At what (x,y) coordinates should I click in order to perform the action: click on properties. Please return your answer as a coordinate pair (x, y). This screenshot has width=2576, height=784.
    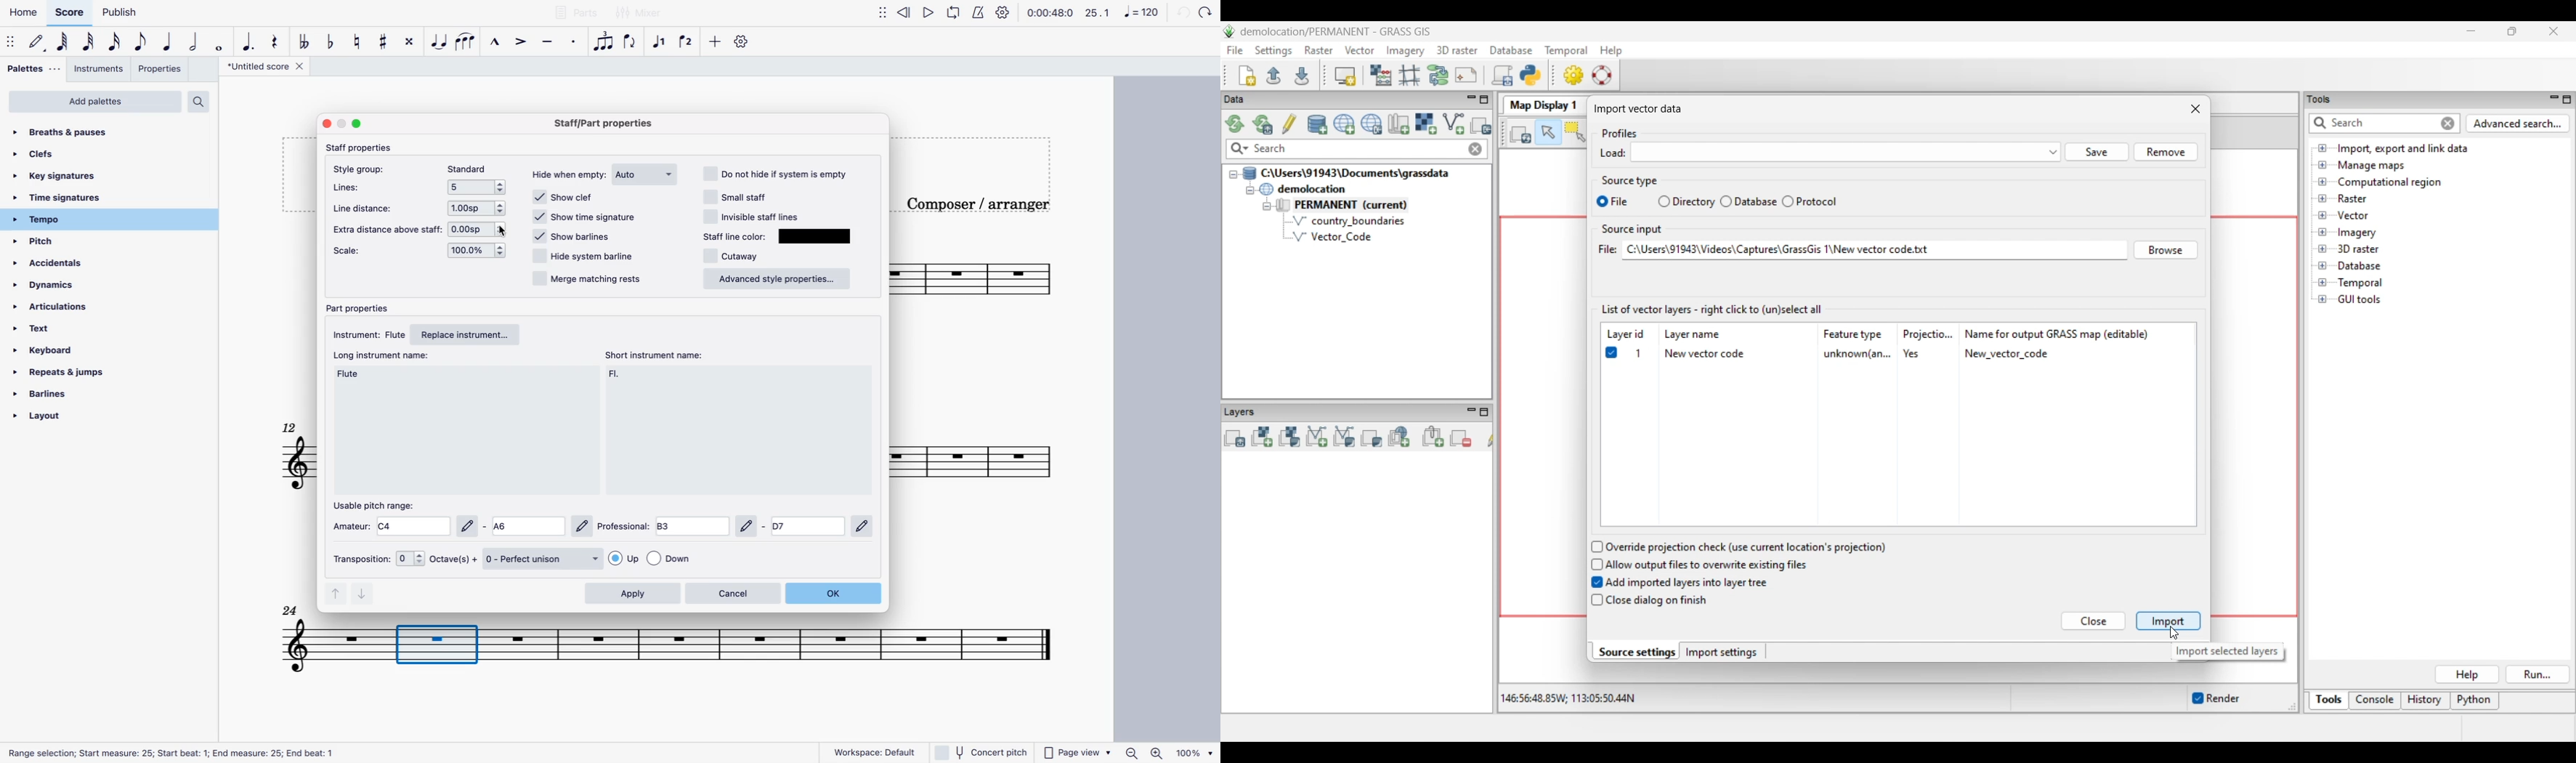
    Looking at the image, I should click on (161, 68).